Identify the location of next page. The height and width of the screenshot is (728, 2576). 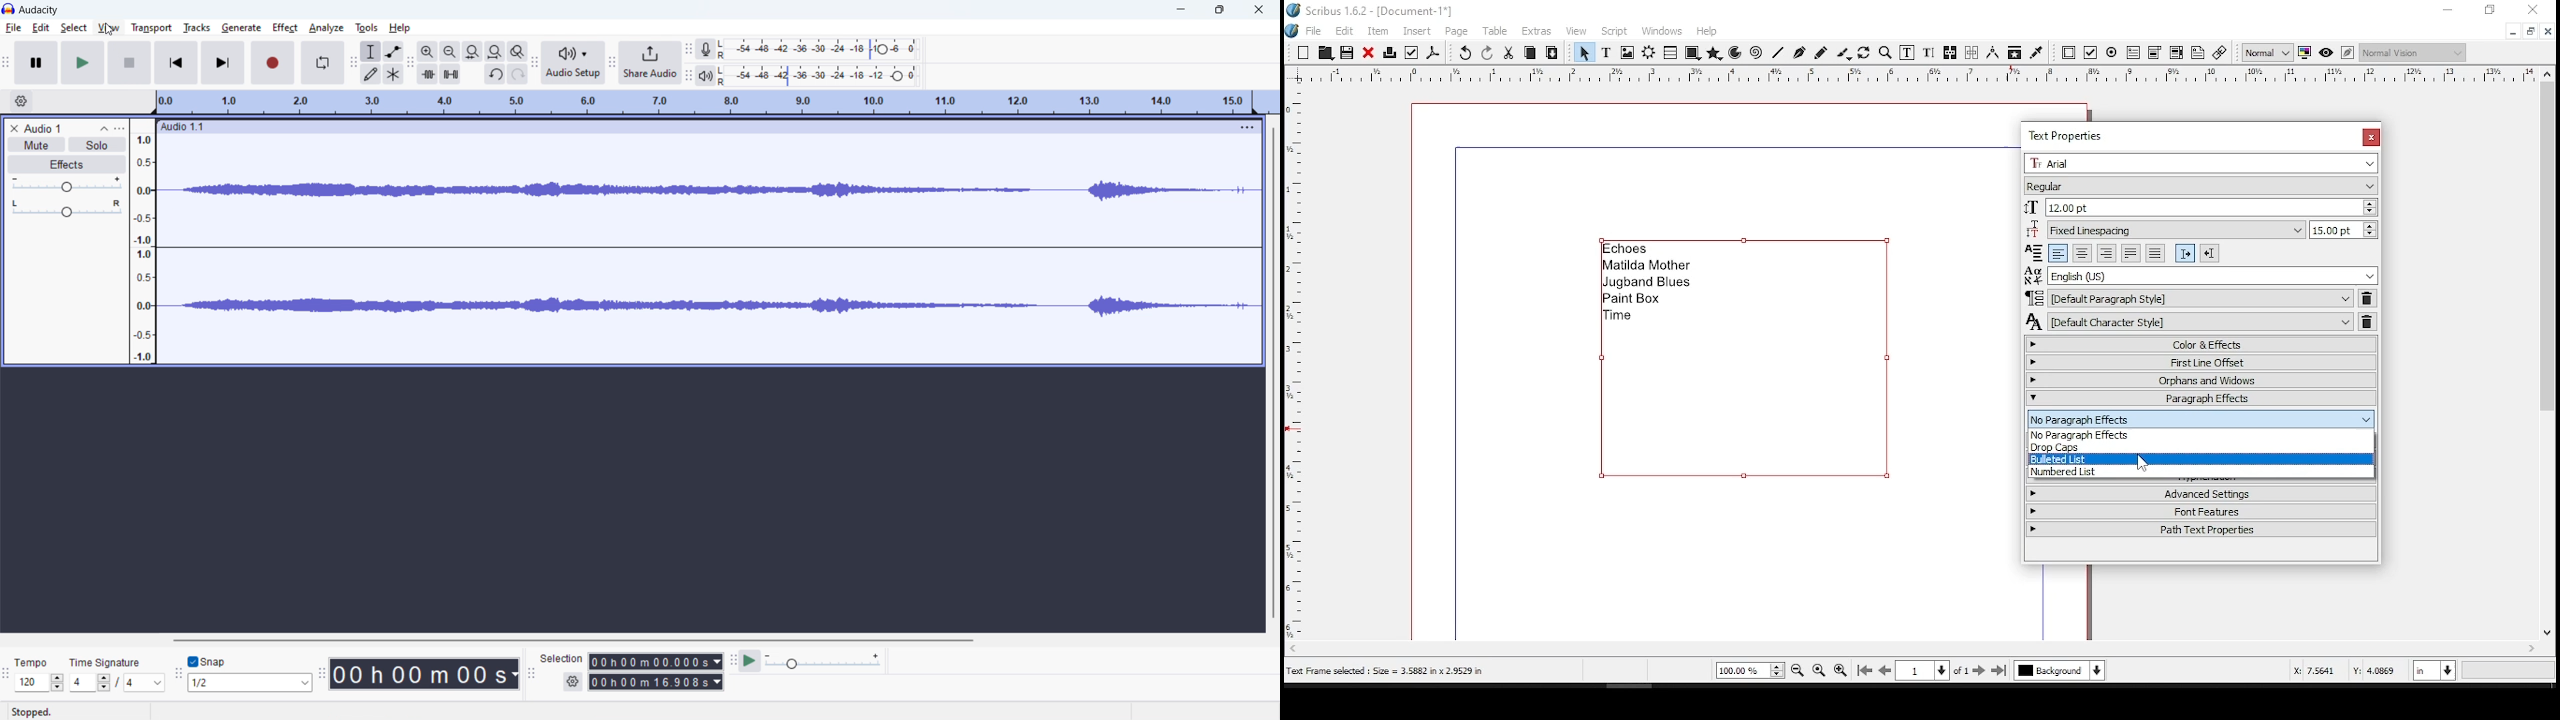
(1979, 670).